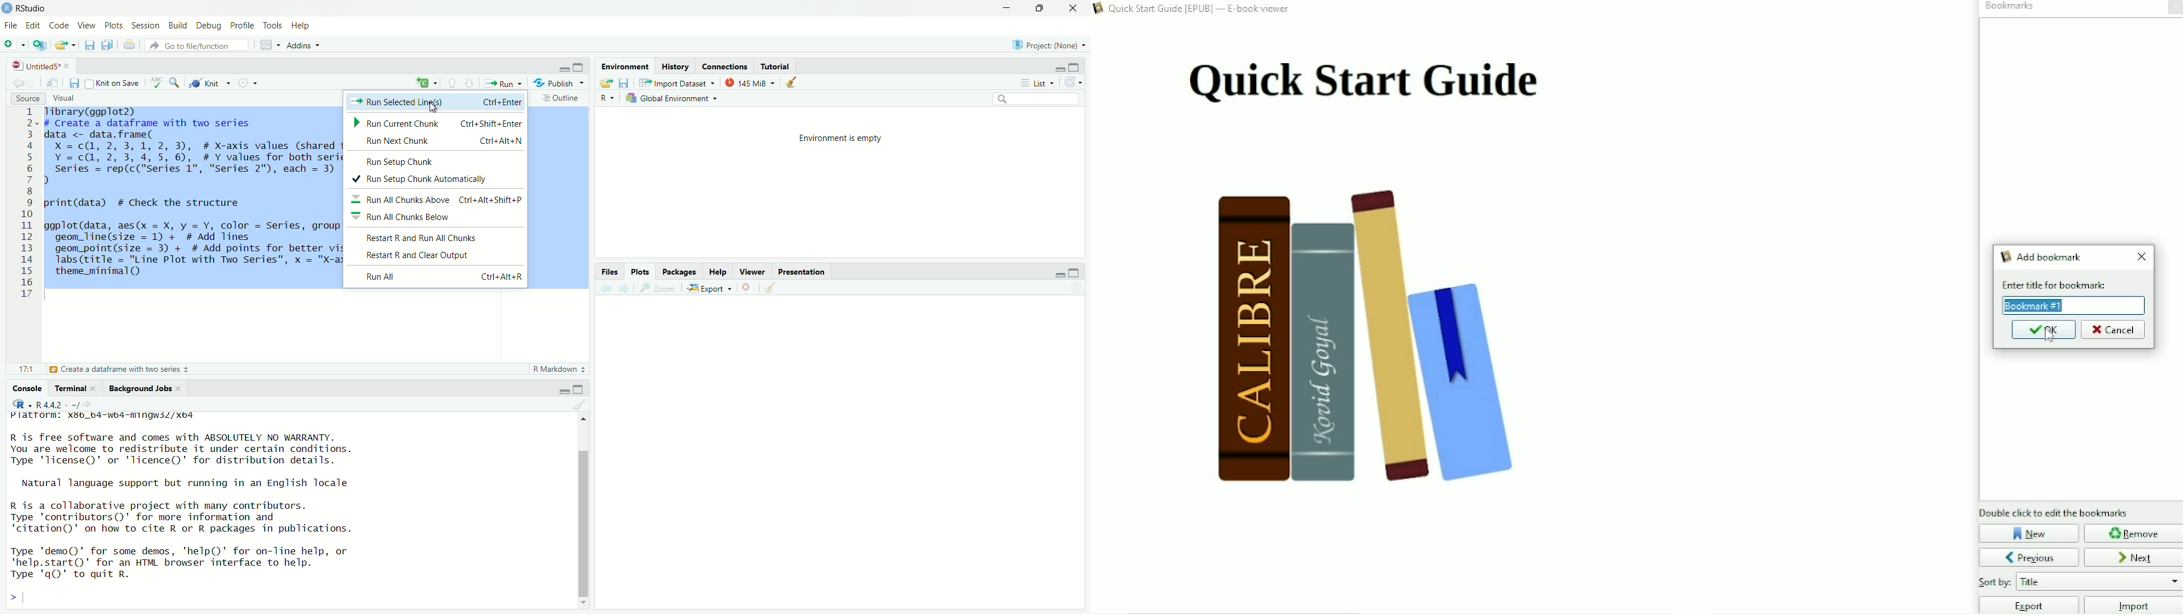 This screenshot has height=616, width=2184. I want to click on Create a project, so click(40, 45).